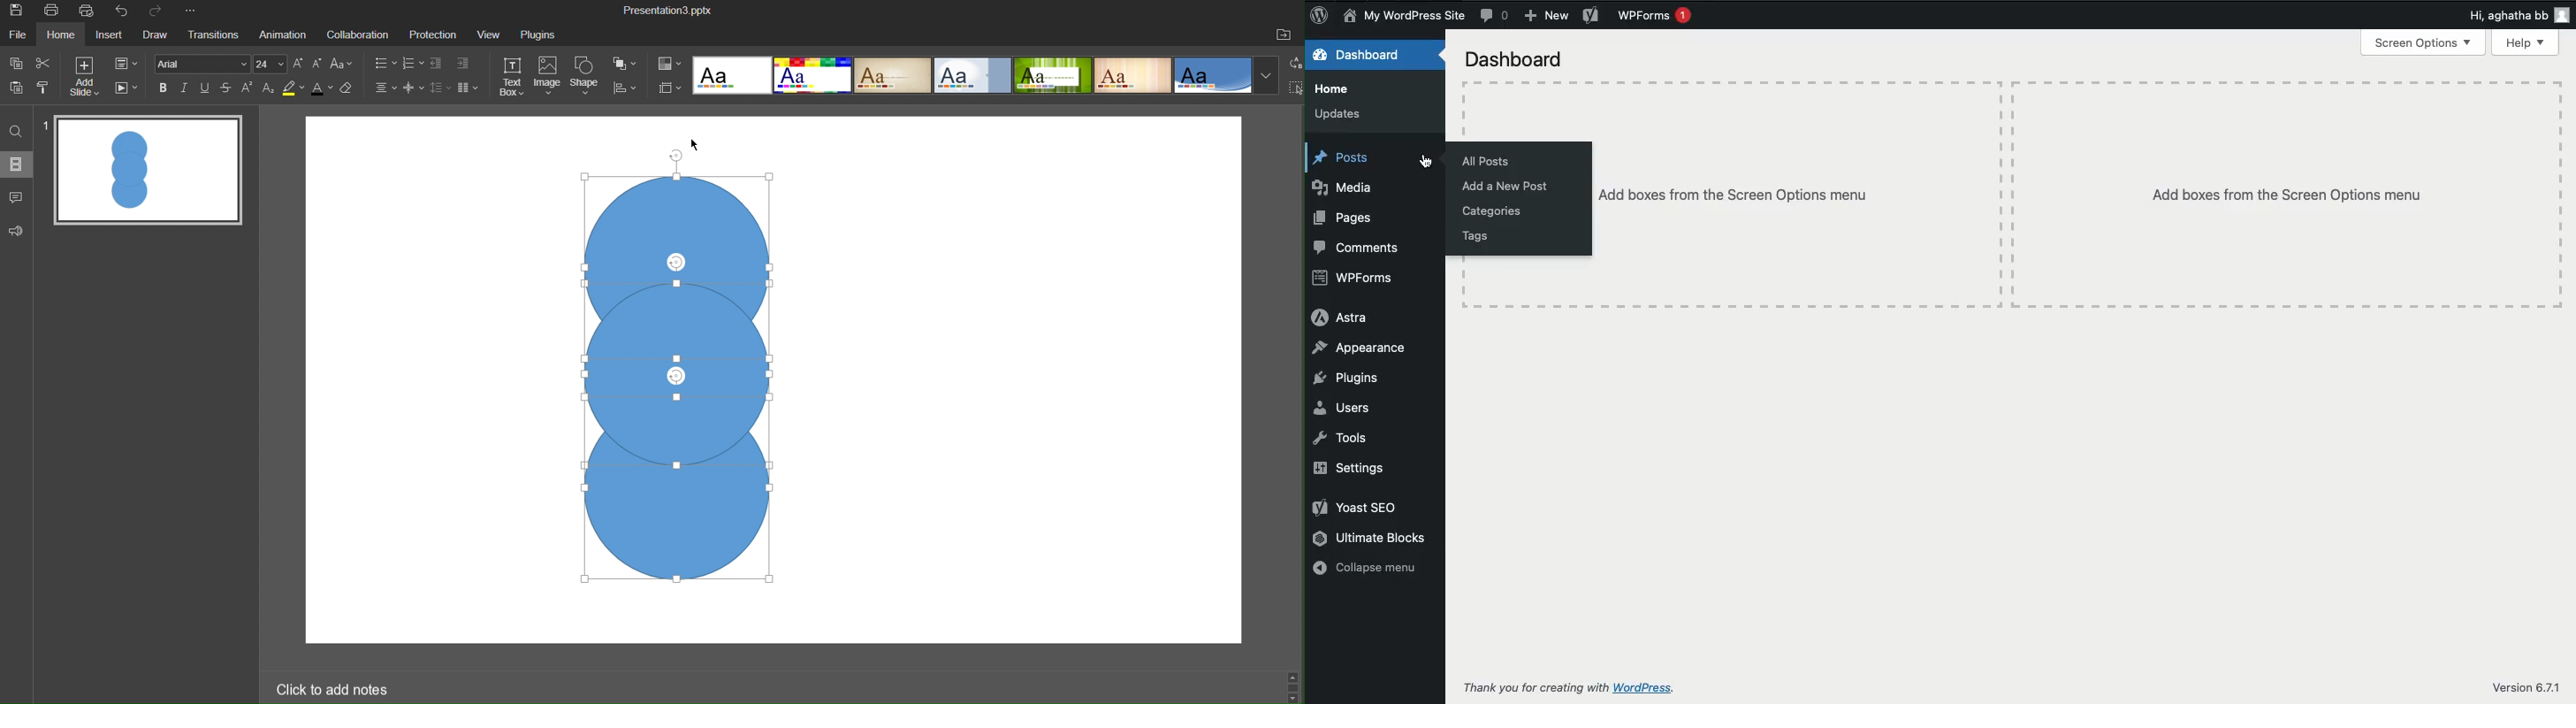  What do you see at coordinates (628, 66) in the screenshot?
I see `Arrange` at bounding box center [628, 66].